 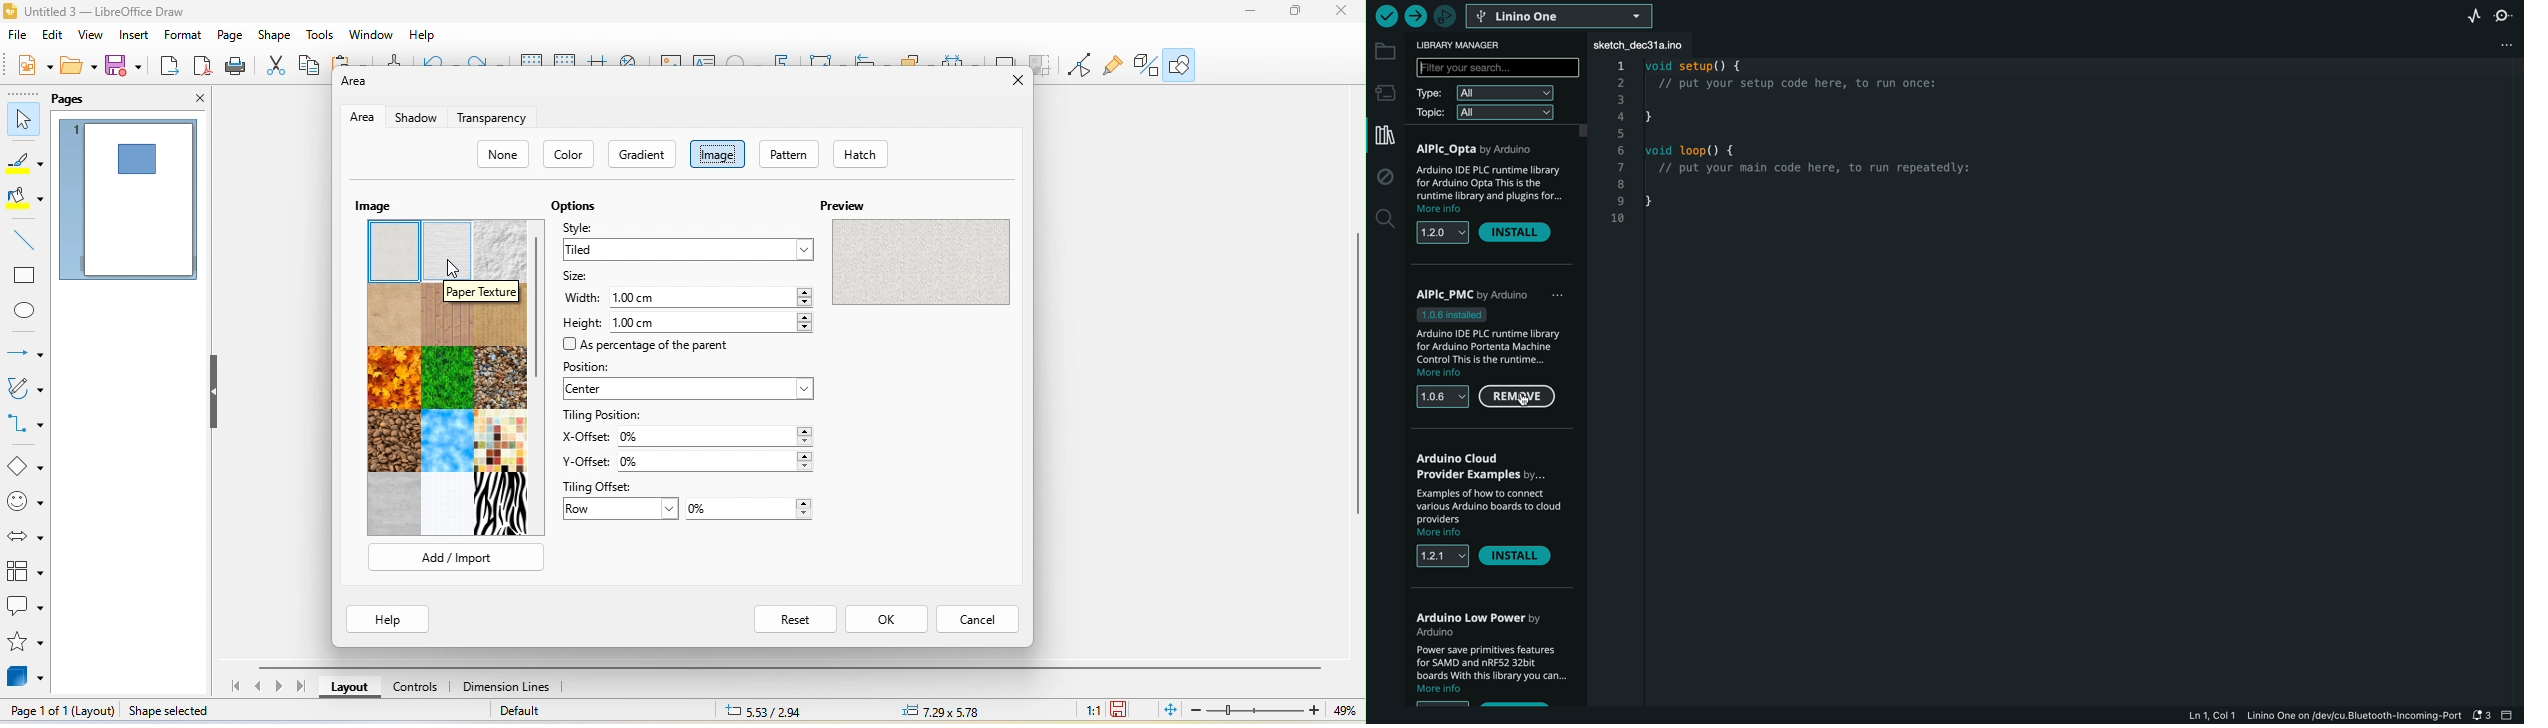 What do you see at coordinates (1189, 66) in the screenshot?
I see `show draw function` at bounding box center [1189, 66].